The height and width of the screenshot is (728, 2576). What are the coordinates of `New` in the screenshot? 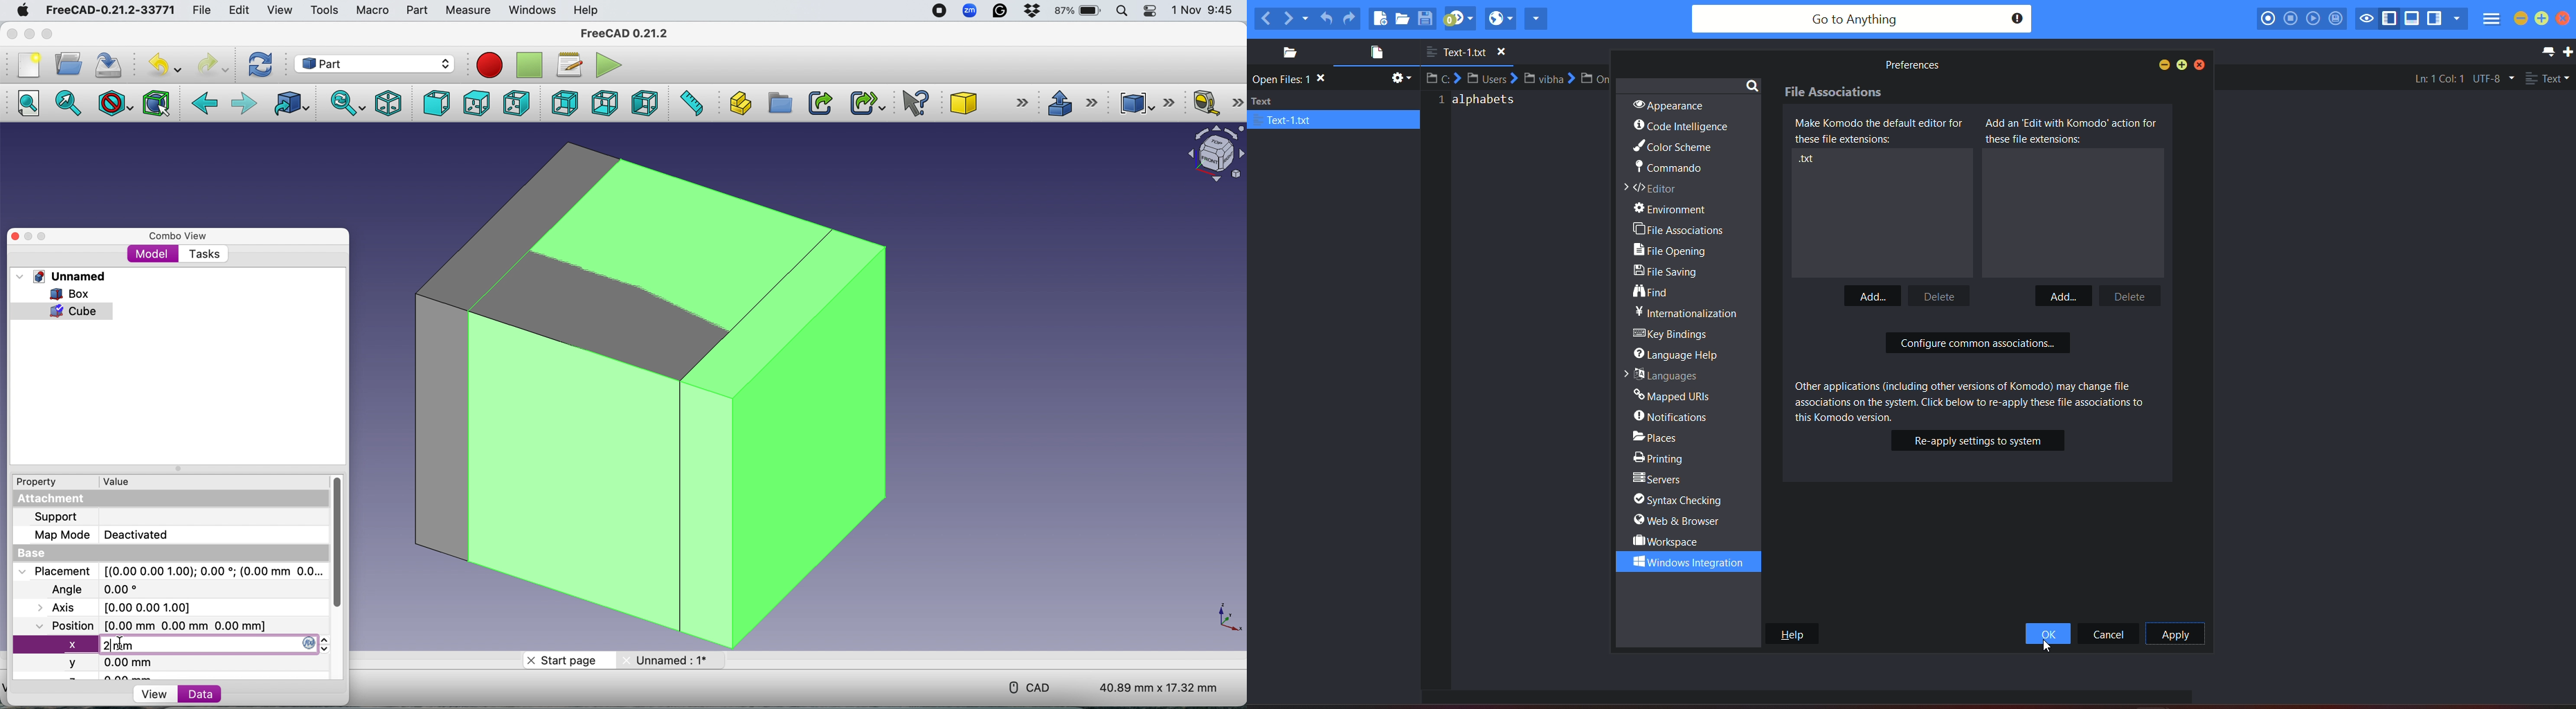 It's located at (28, 65).